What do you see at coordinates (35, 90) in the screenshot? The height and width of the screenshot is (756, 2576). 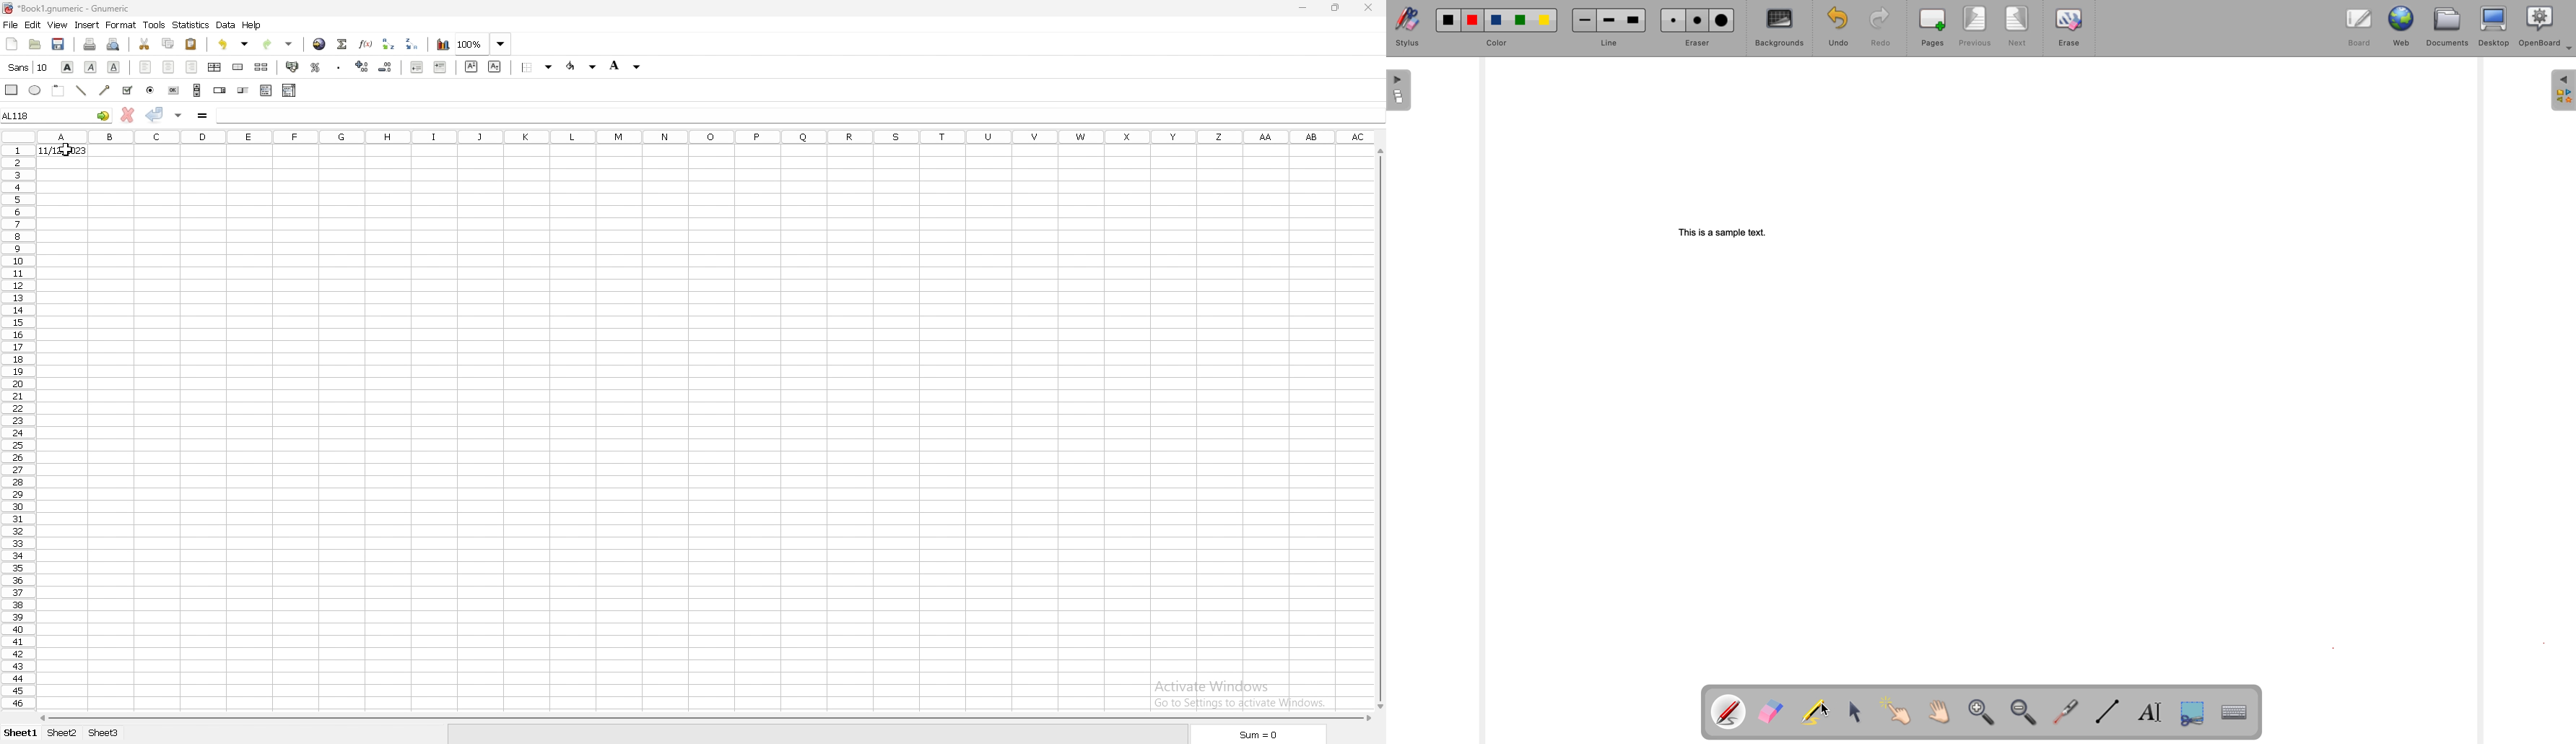 I see `ellipse` at bounding box center [35, 90].